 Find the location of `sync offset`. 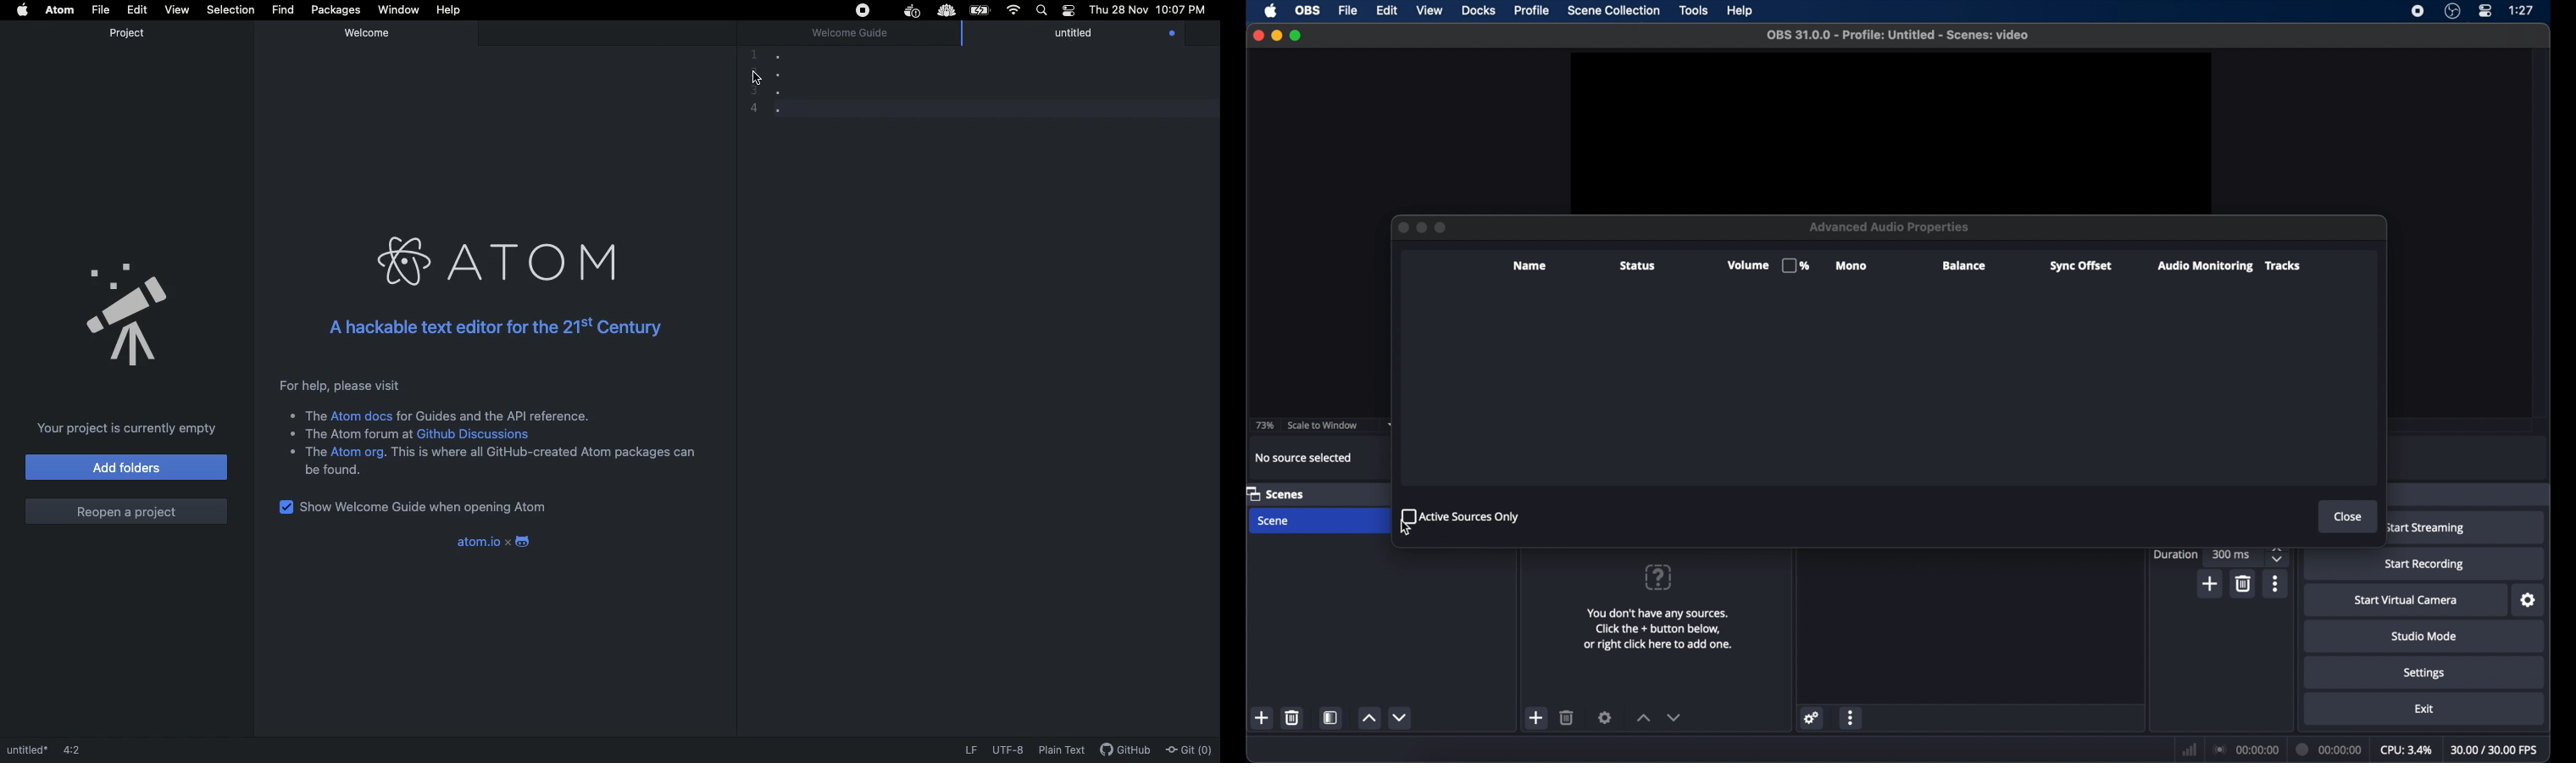

sync offset is located at coordinates (2080, 266).